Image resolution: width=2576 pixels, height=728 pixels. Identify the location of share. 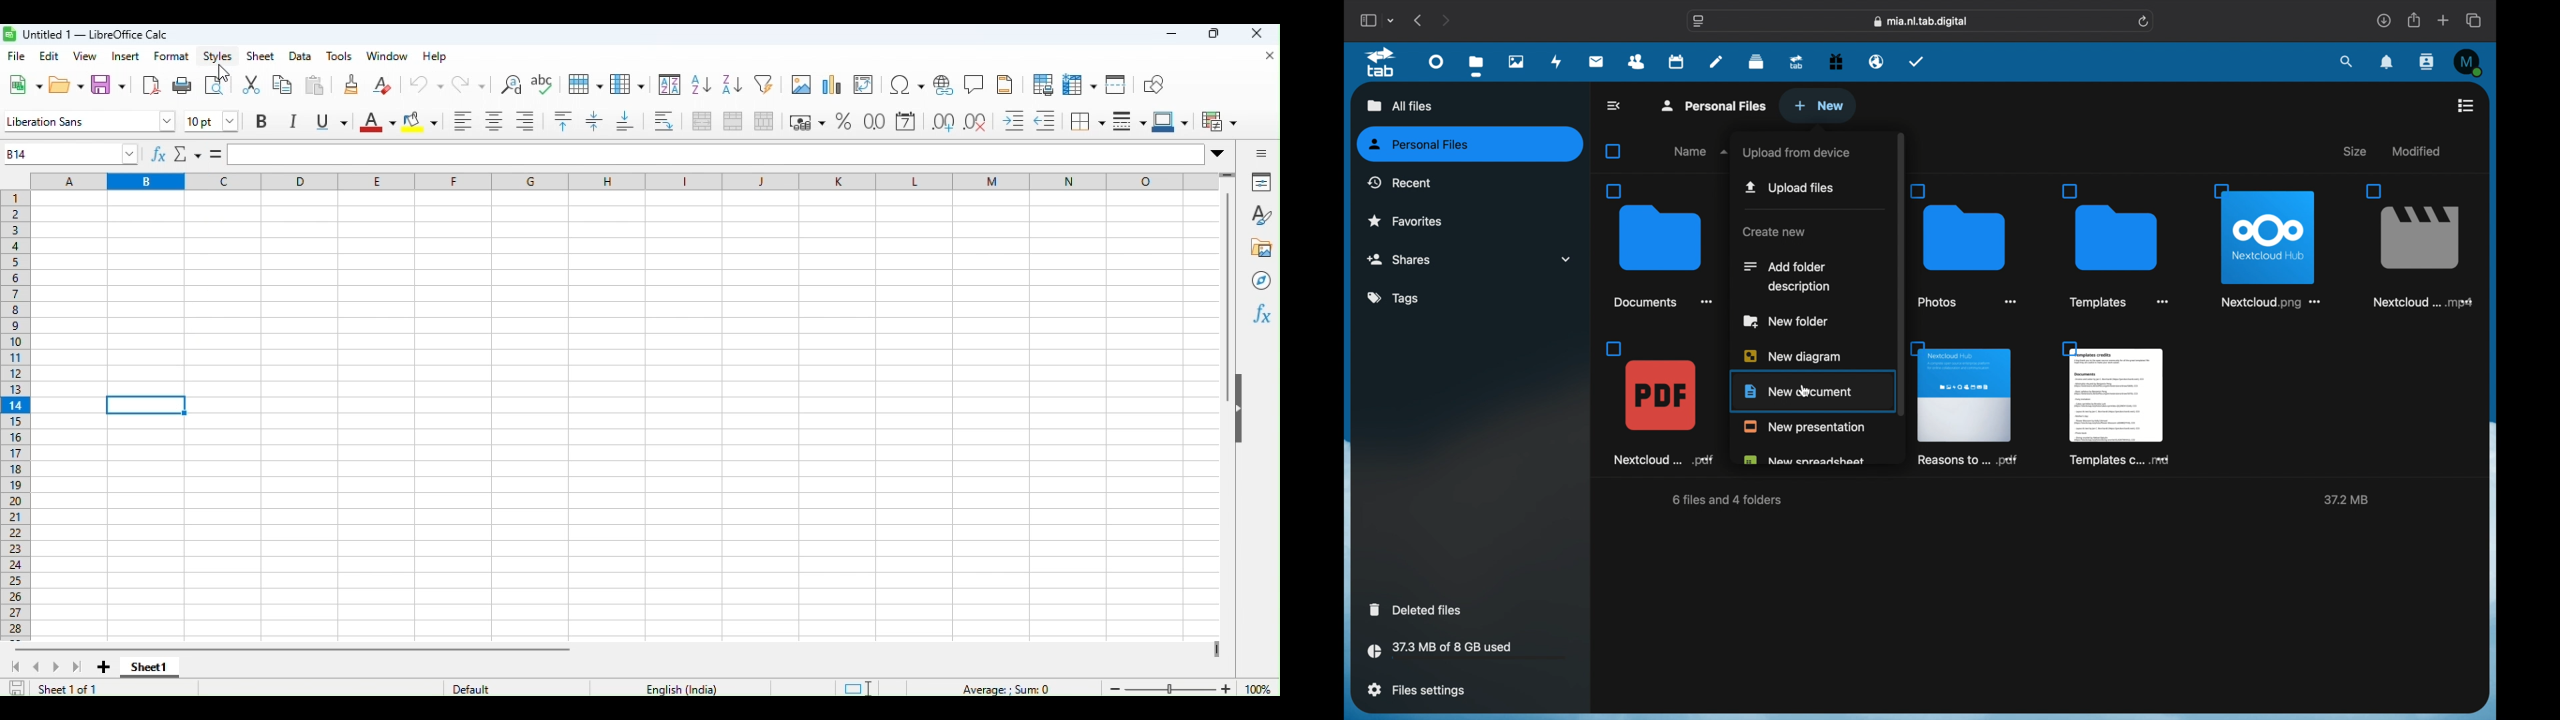
(2415, 20).